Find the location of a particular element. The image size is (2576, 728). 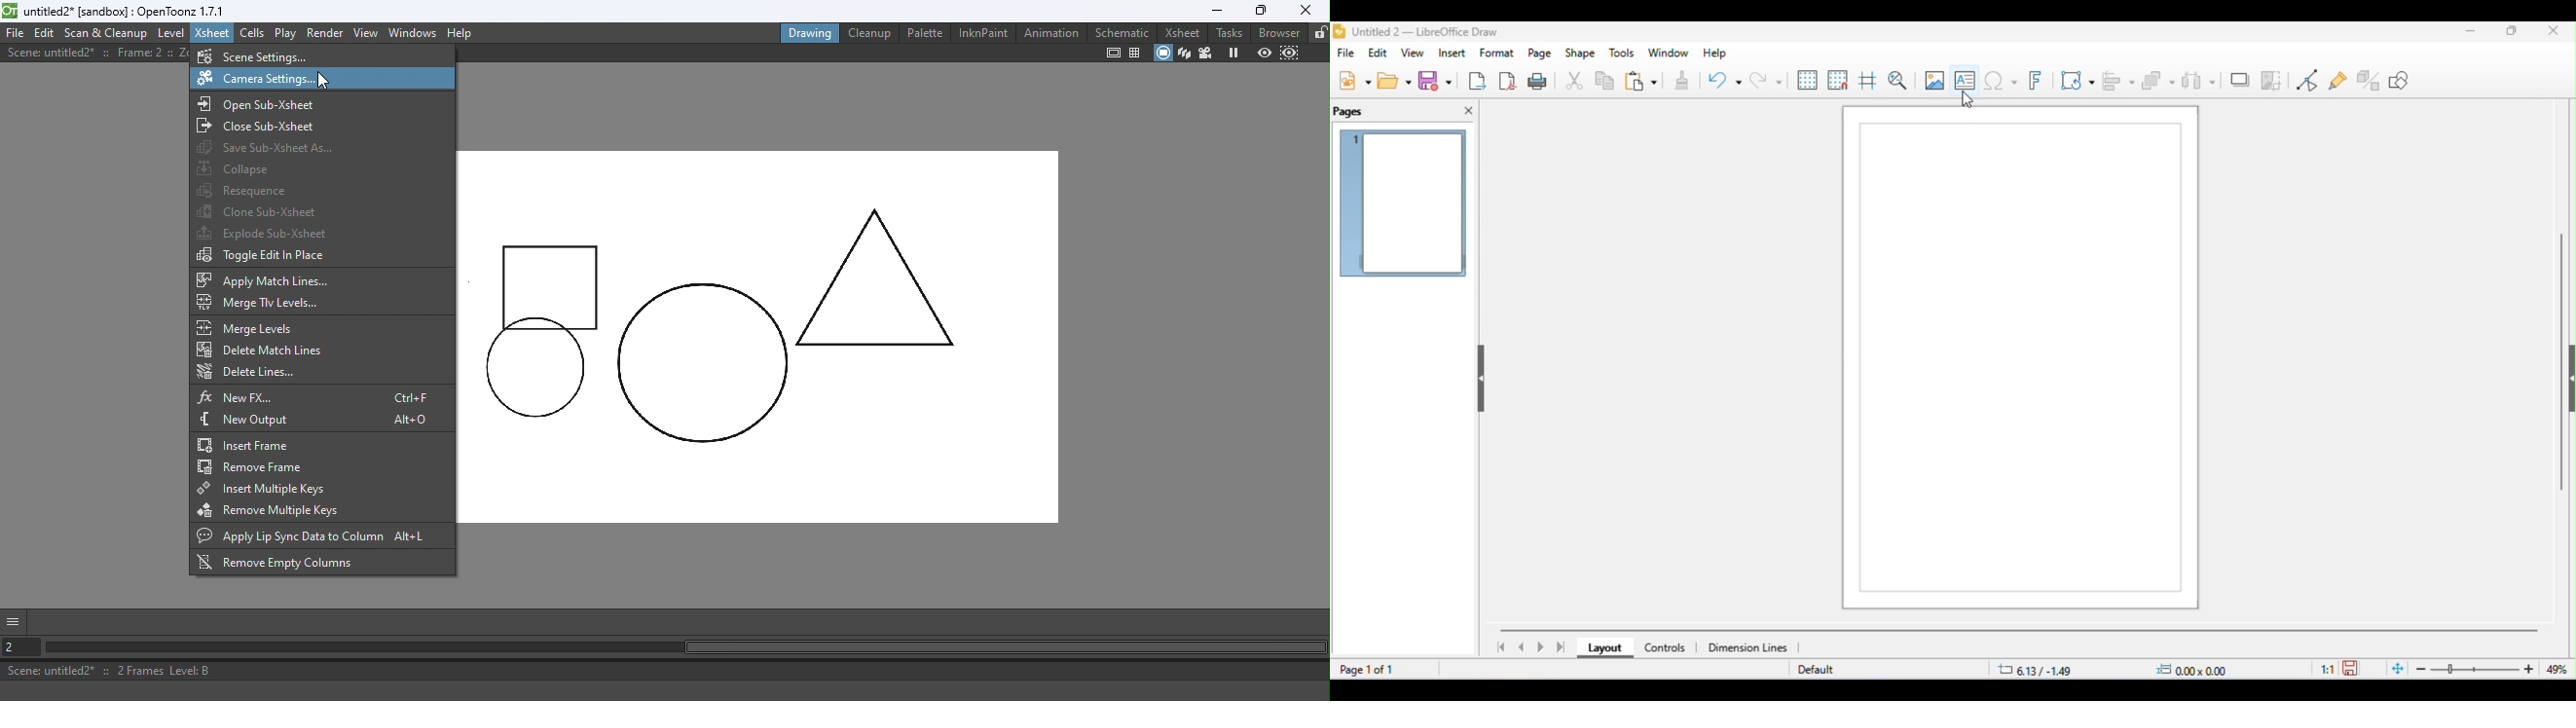

page 1 of 1 is located at coordinates (1369, 669).